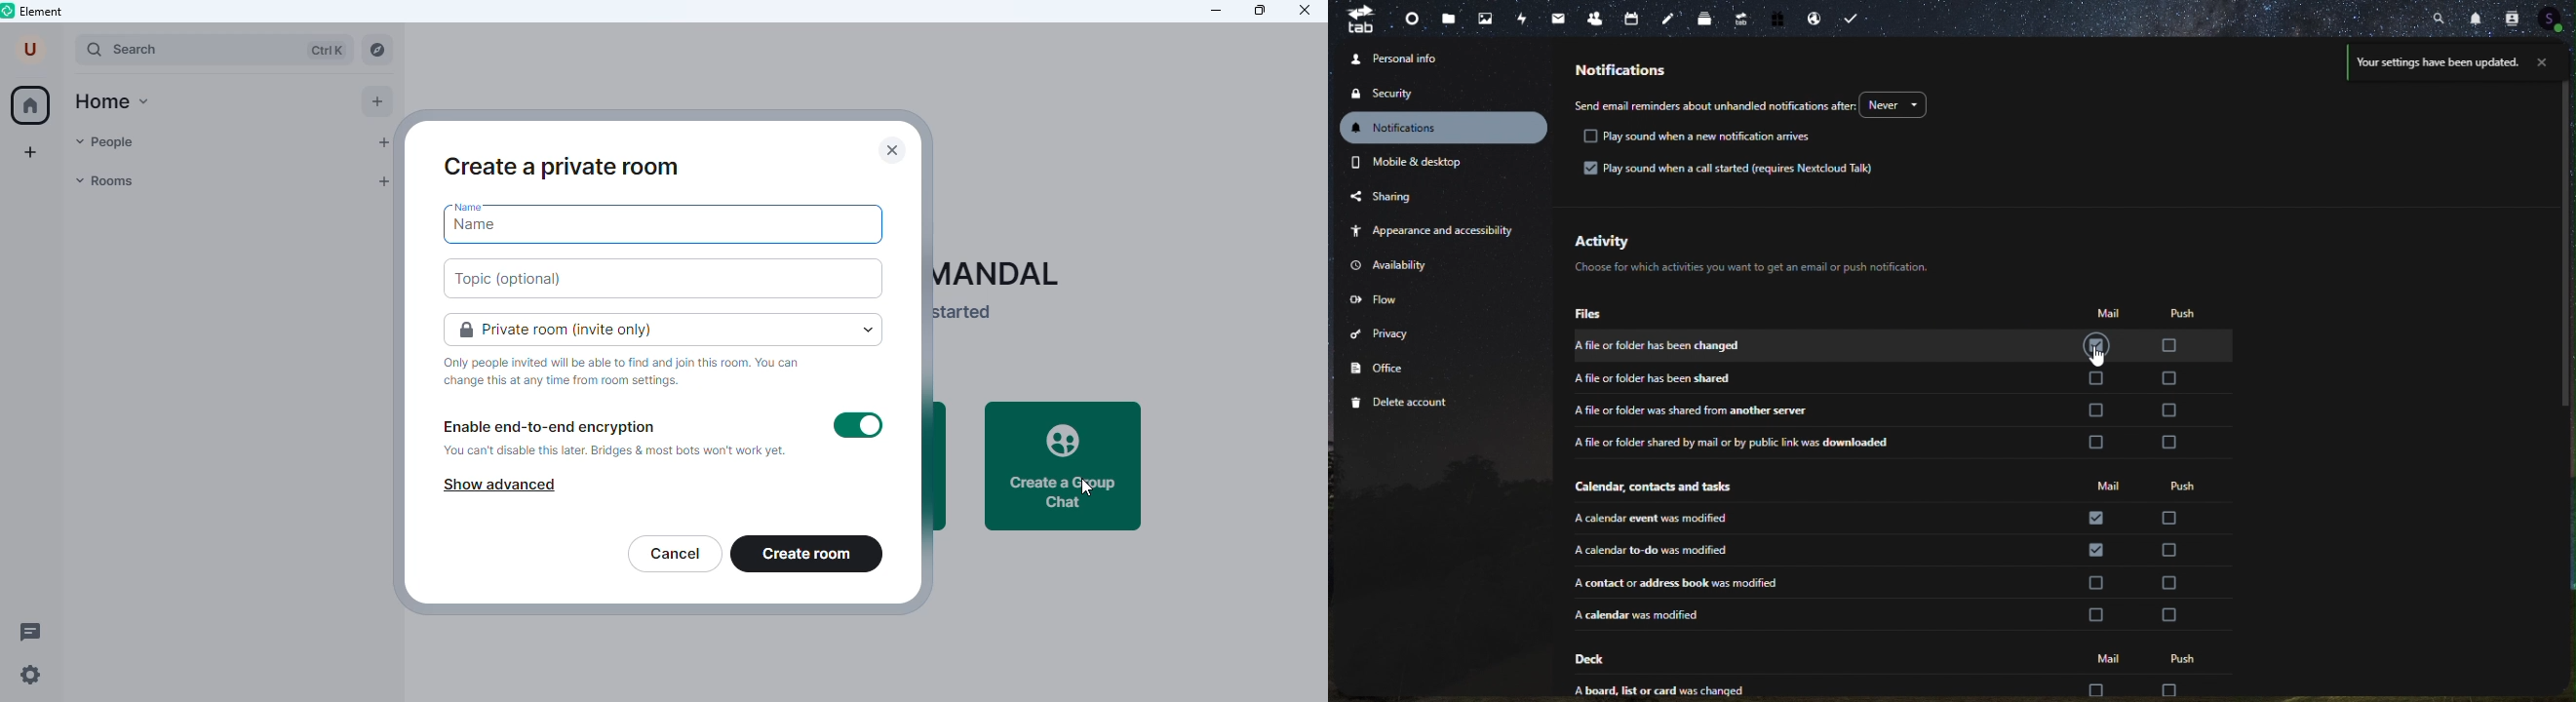  I want to click on task, so click(1848, 18).